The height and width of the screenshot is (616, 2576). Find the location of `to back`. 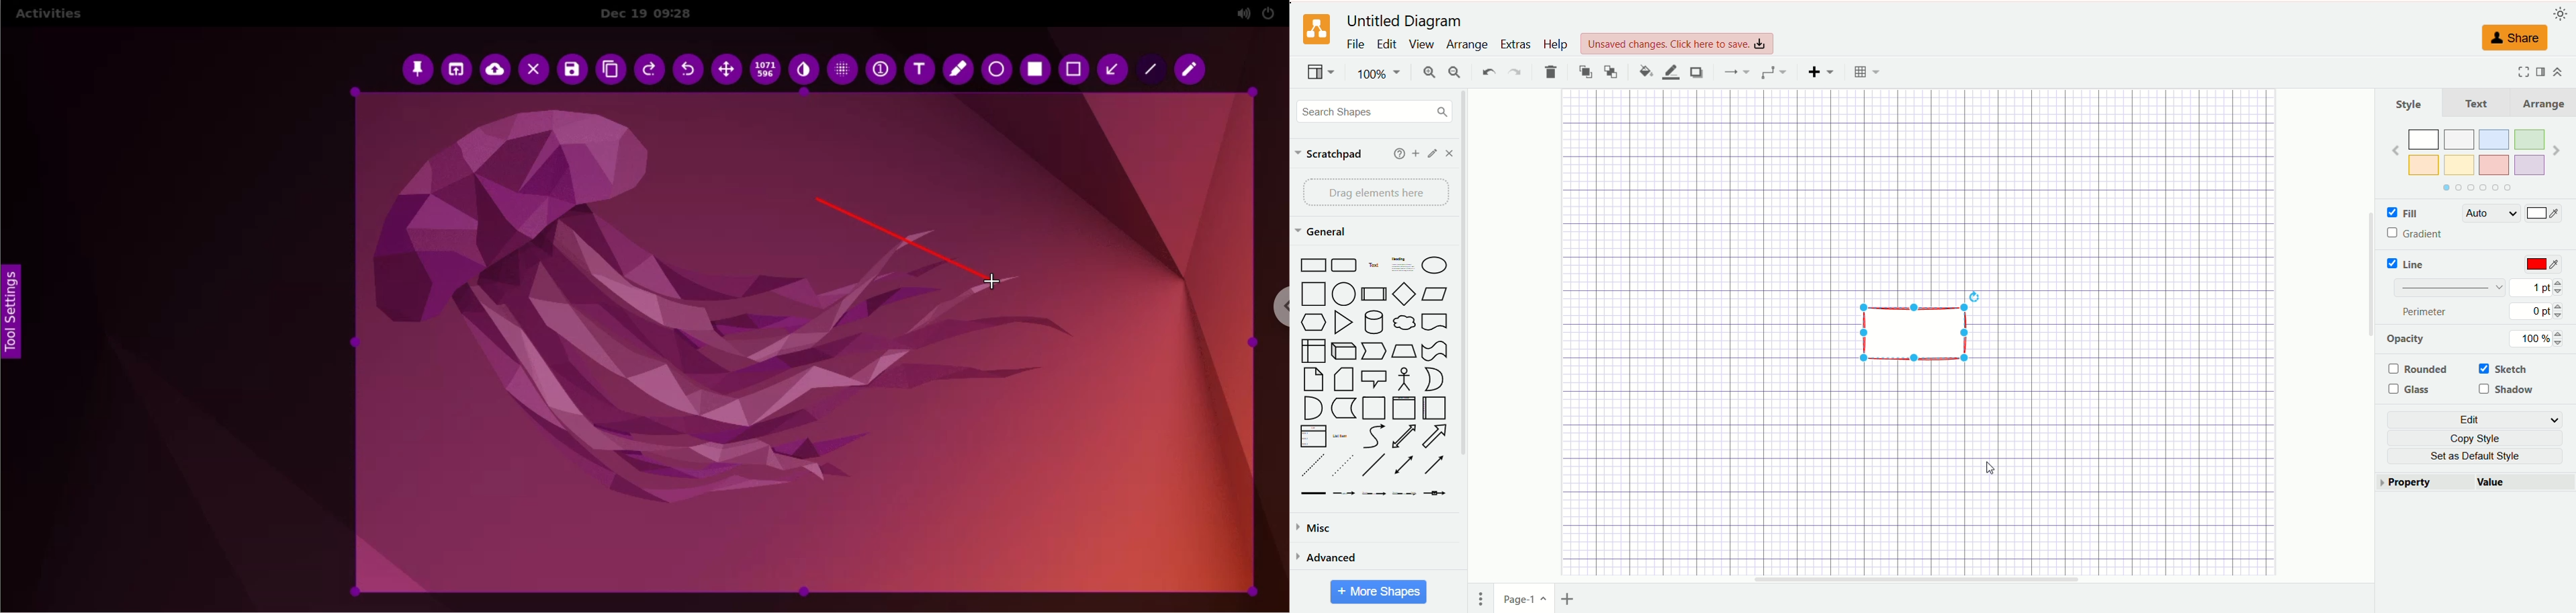

to back is located at coordinates (1610, 72).